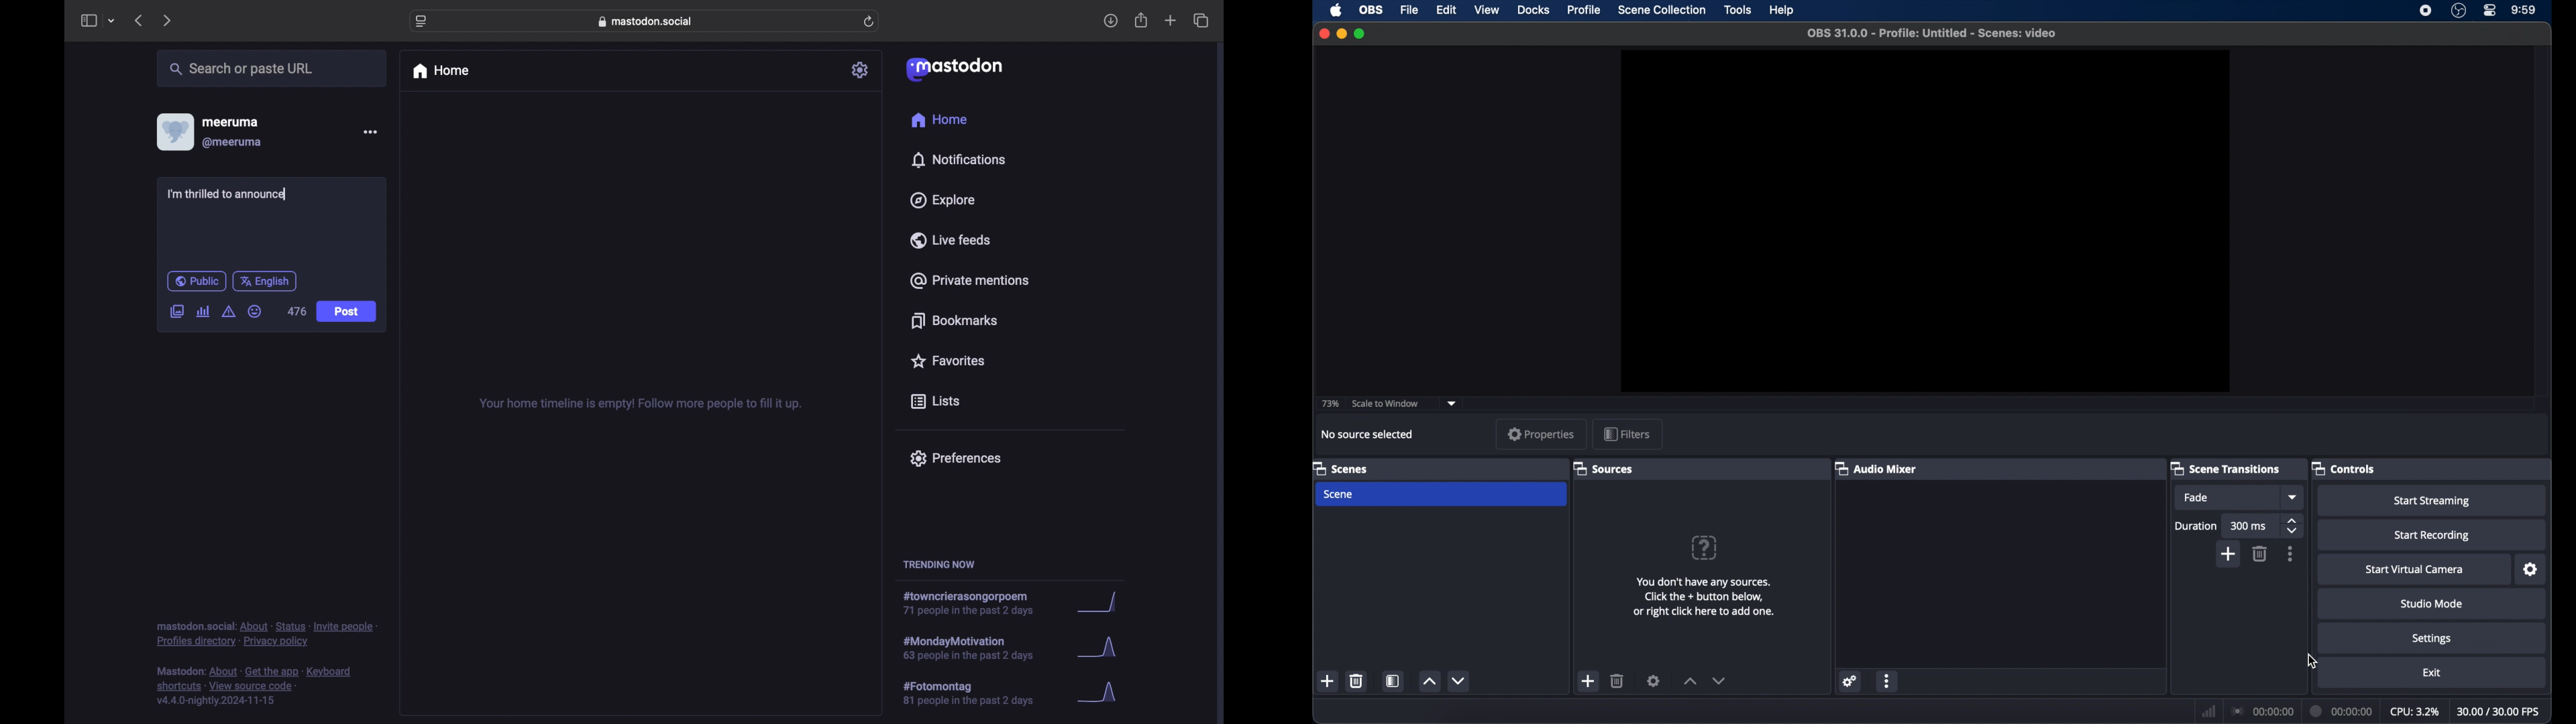 This screenshot has width=2576, height=728. I want to click on network, so click(2208, 710).